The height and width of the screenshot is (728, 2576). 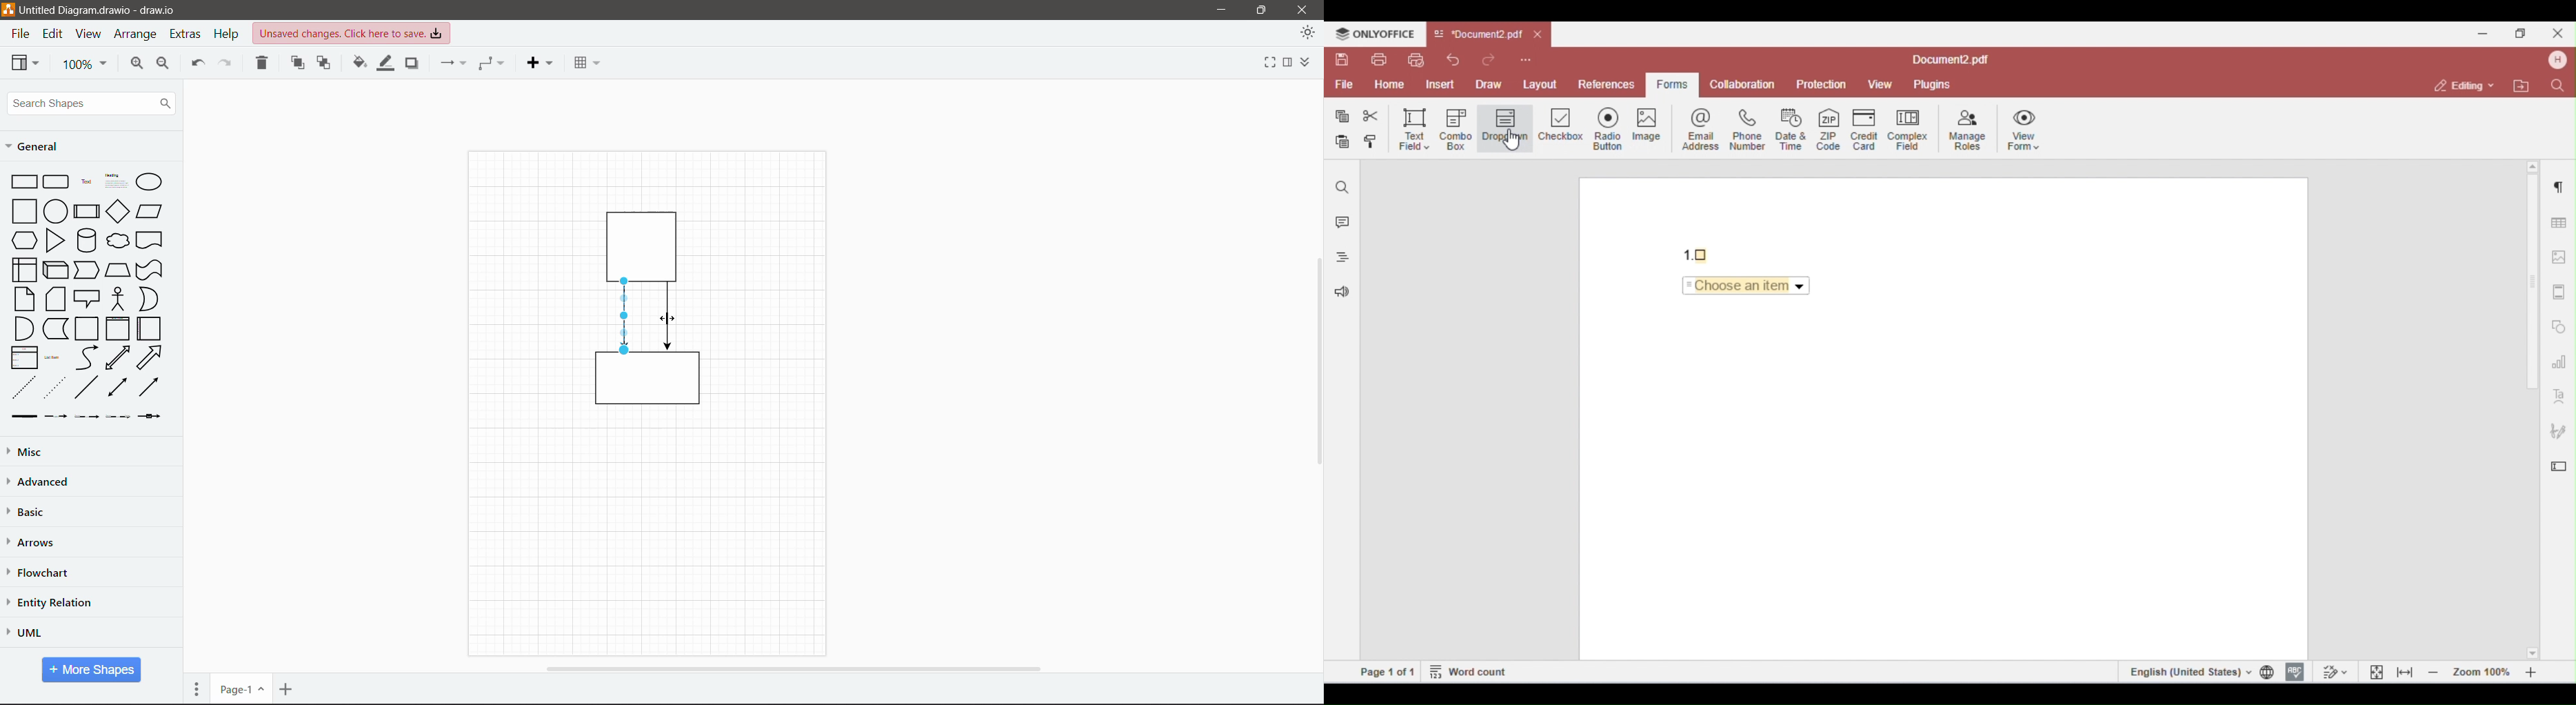 I want to click on Card, so click(x=55, y=299).